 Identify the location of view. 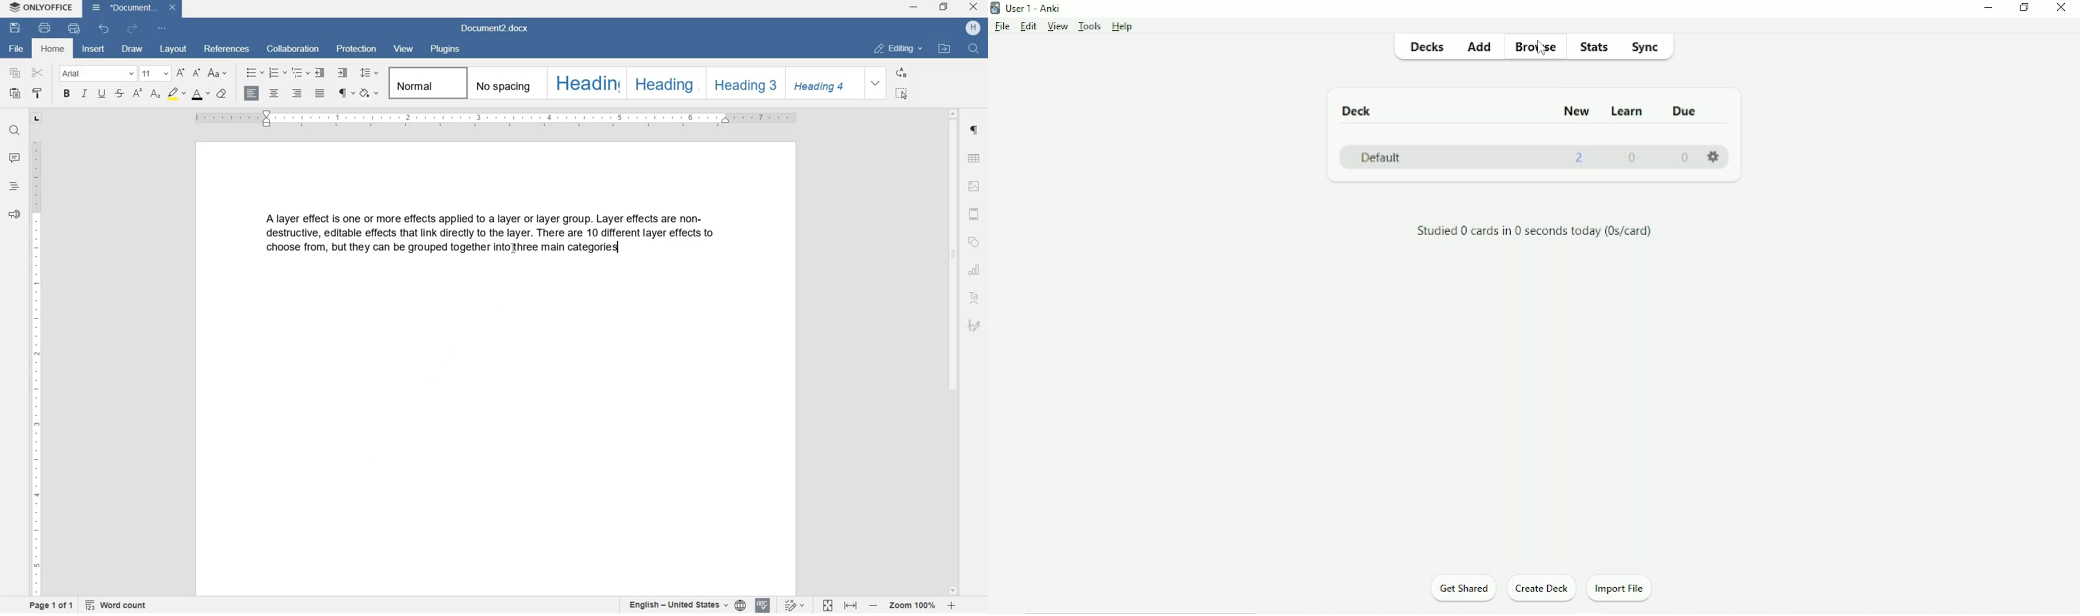
(406, 48).